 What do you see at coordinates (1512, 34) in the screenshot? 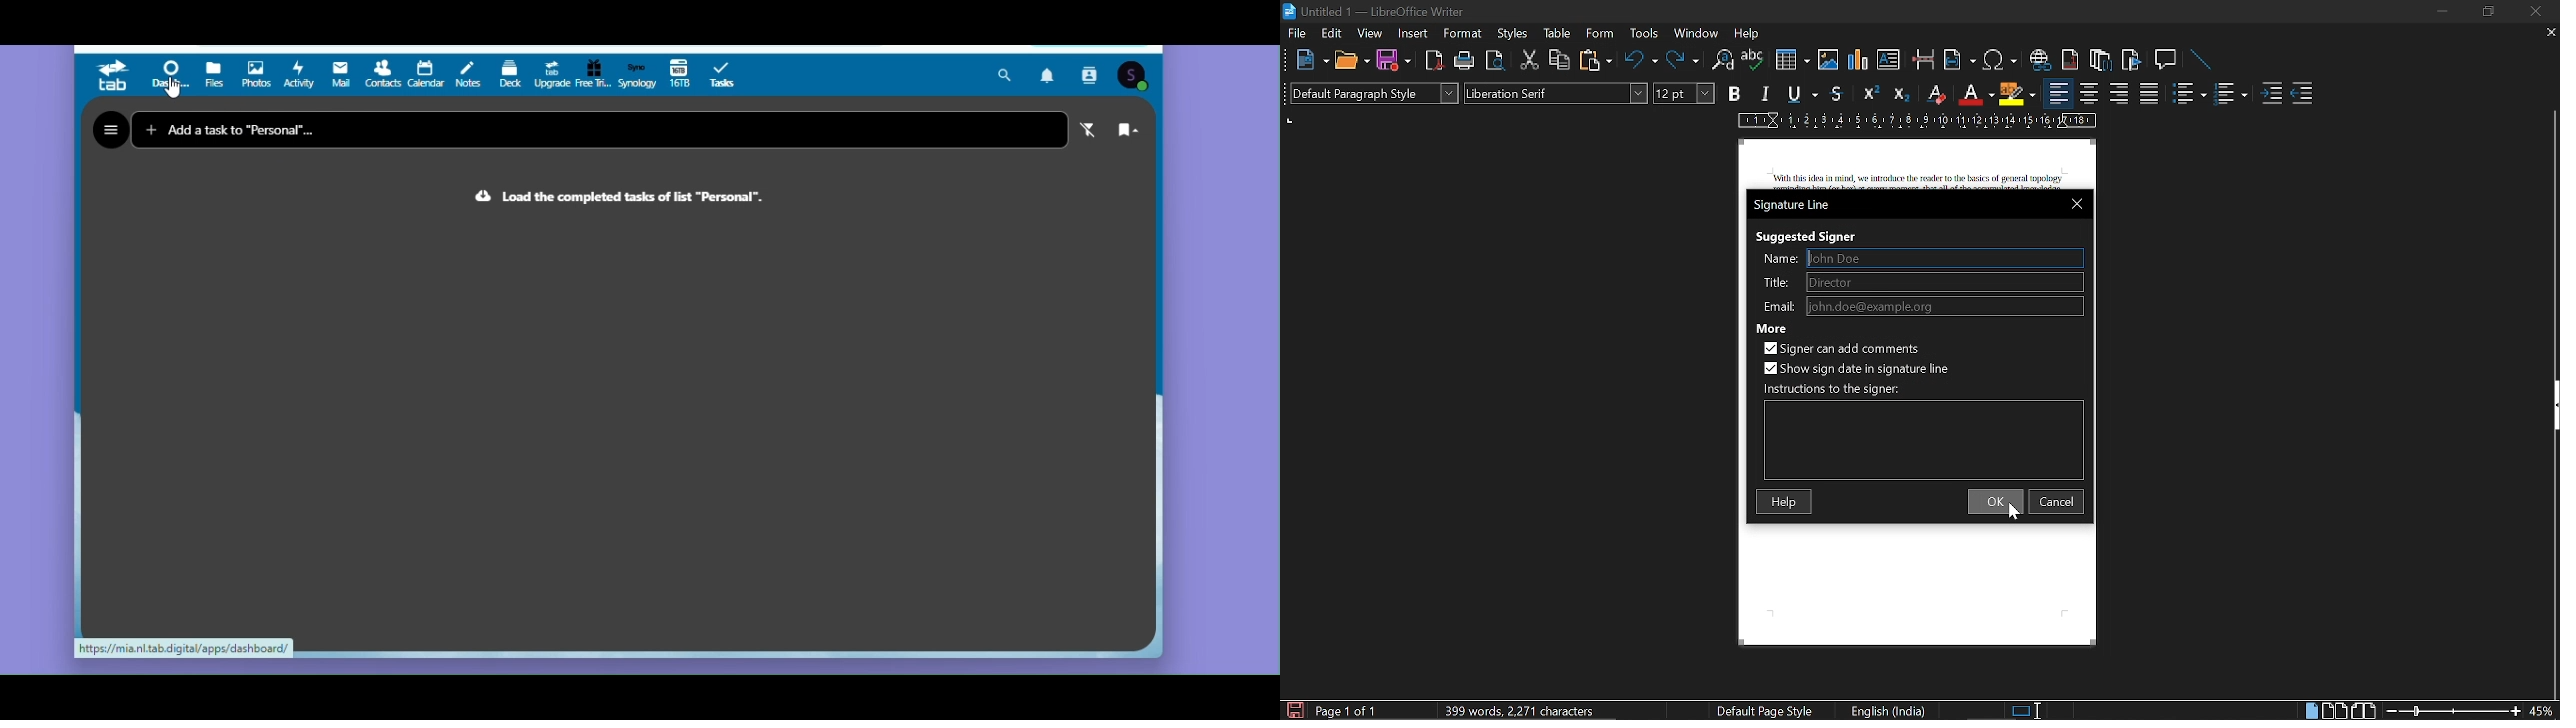
I see `styles` at bounding box center [1512, 34].